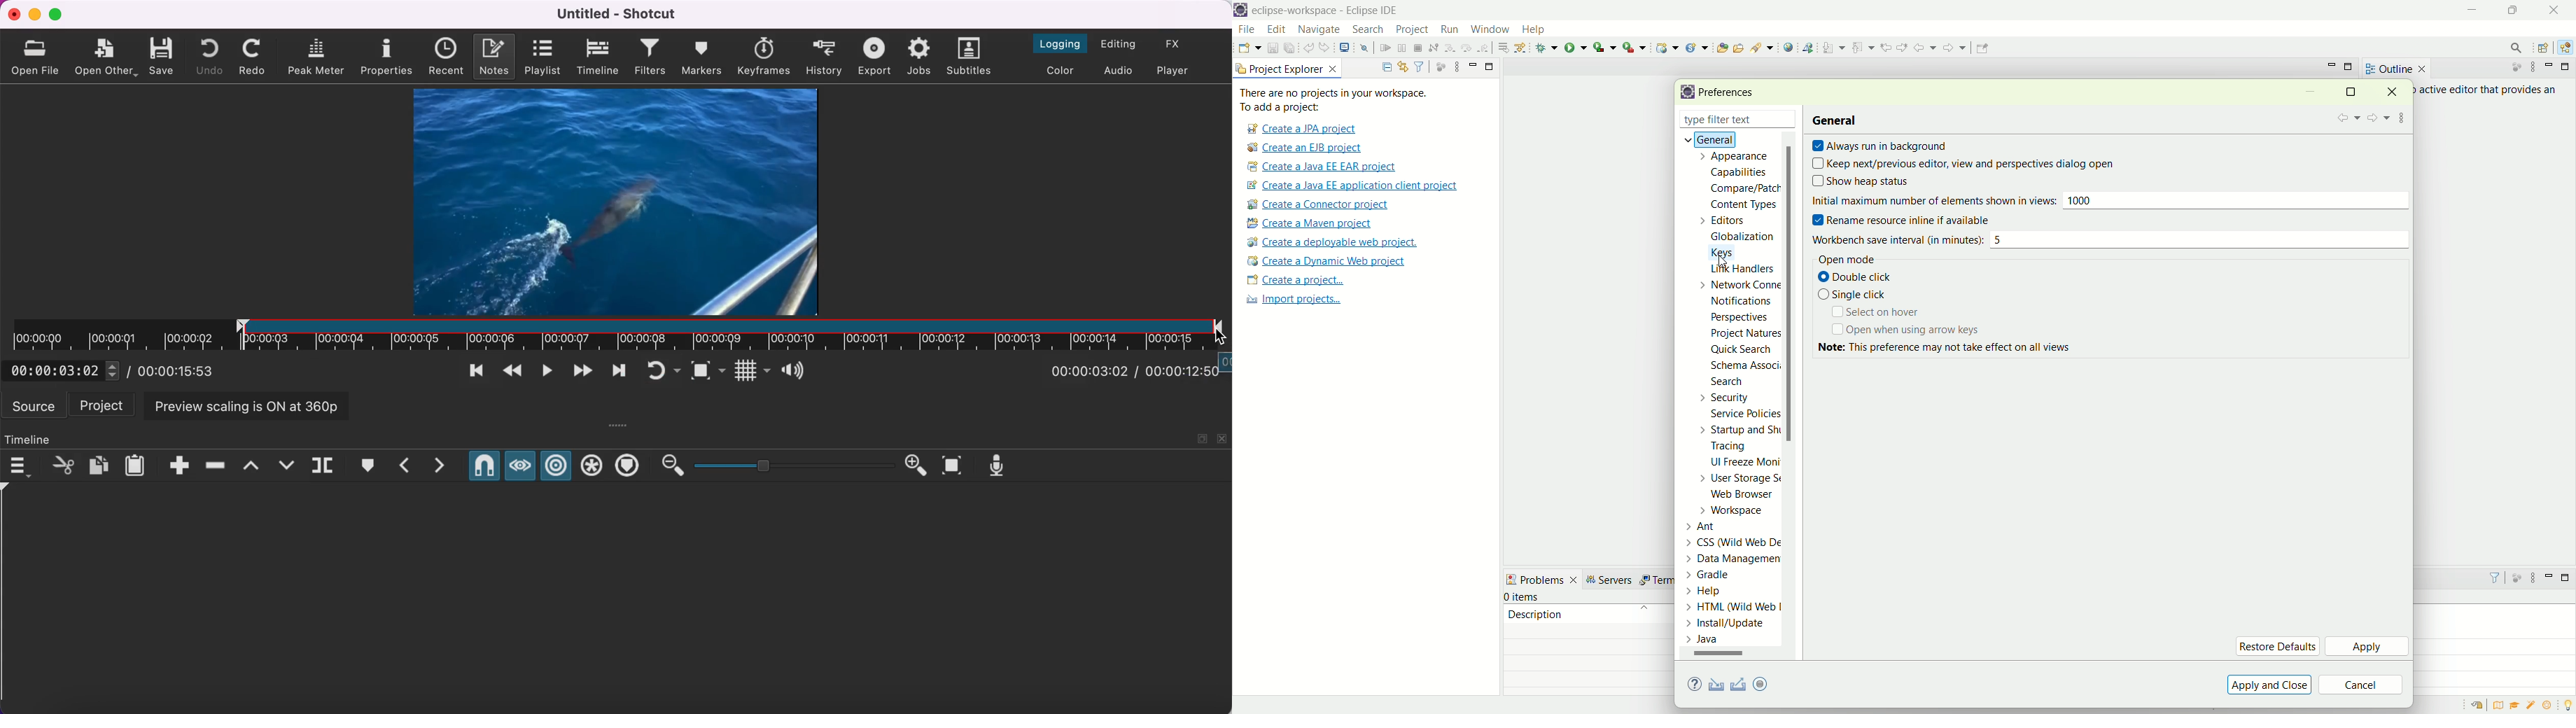 Image resolution: width=2576 pixels, height=728 pixels. What do you see at coordinates (165, 54) in the screenshot?
I see `save` at bounding box center [165, 54].